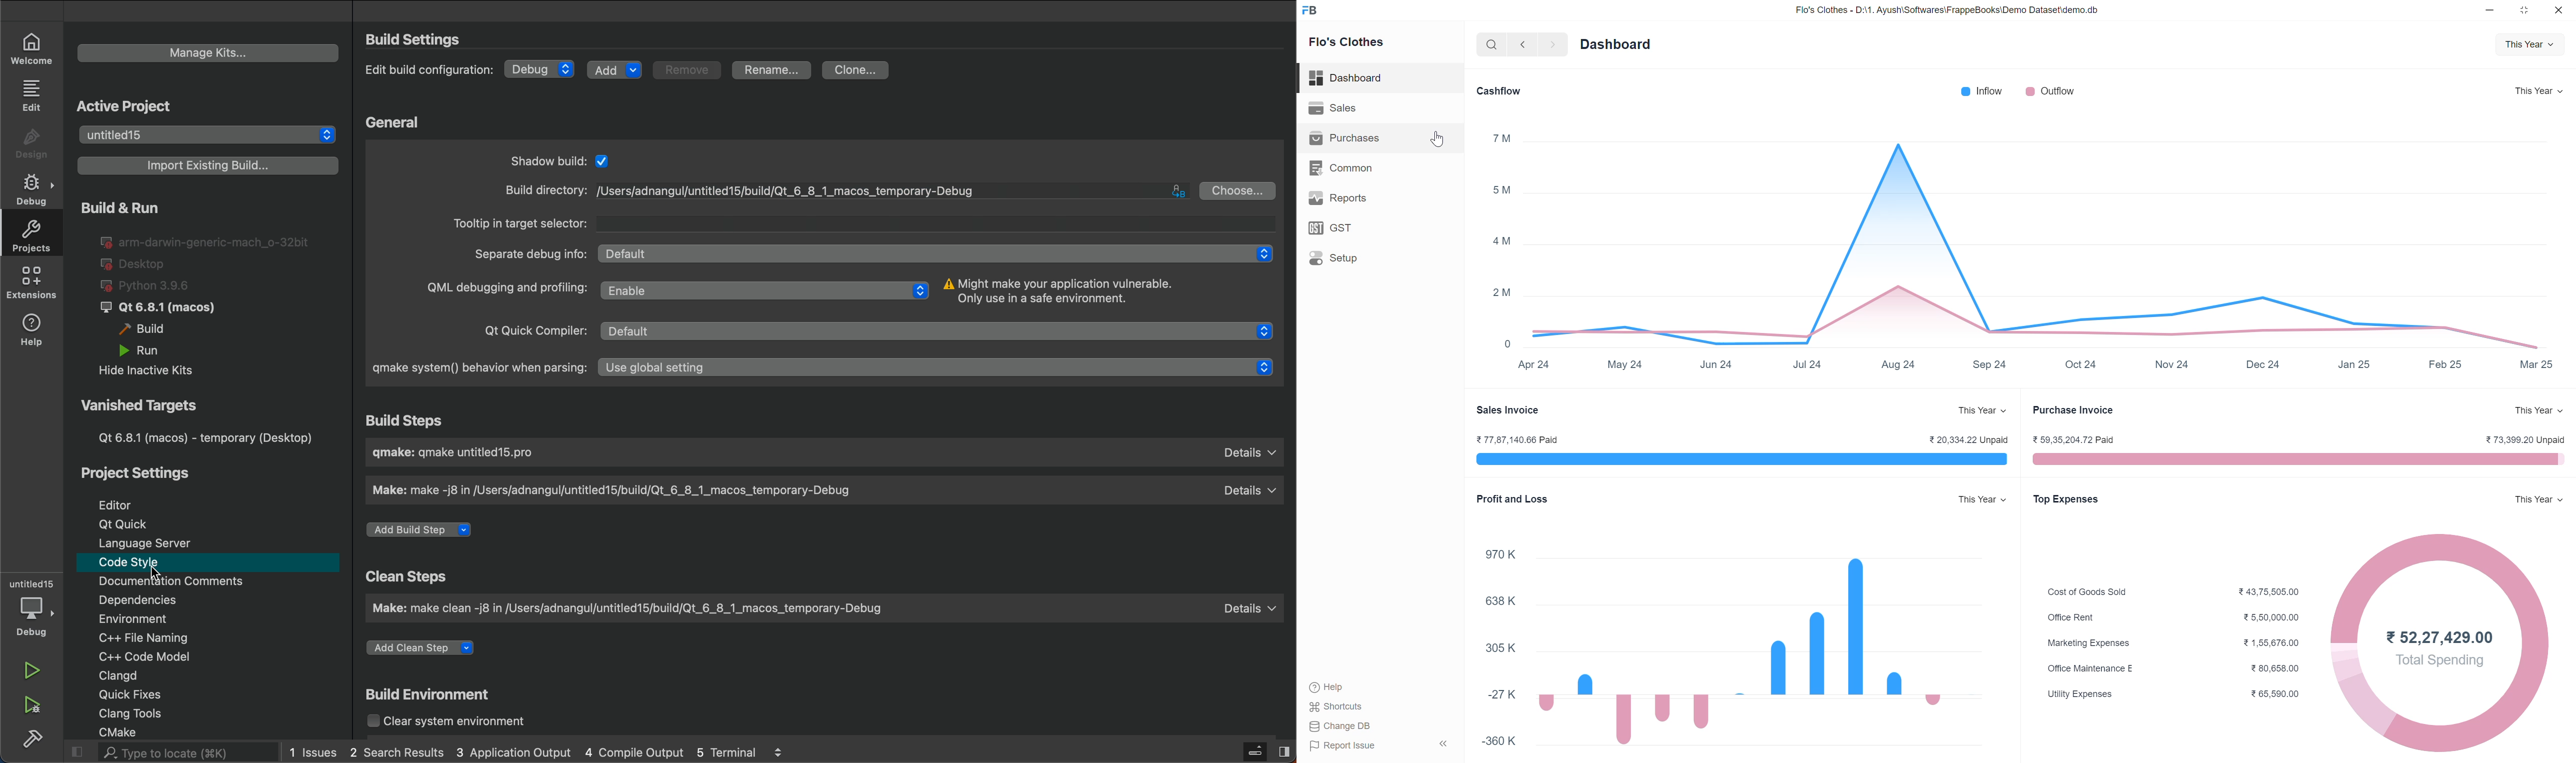  Describe the element at coordinates (30, 141) in the screenshot. I see `design` at that location.